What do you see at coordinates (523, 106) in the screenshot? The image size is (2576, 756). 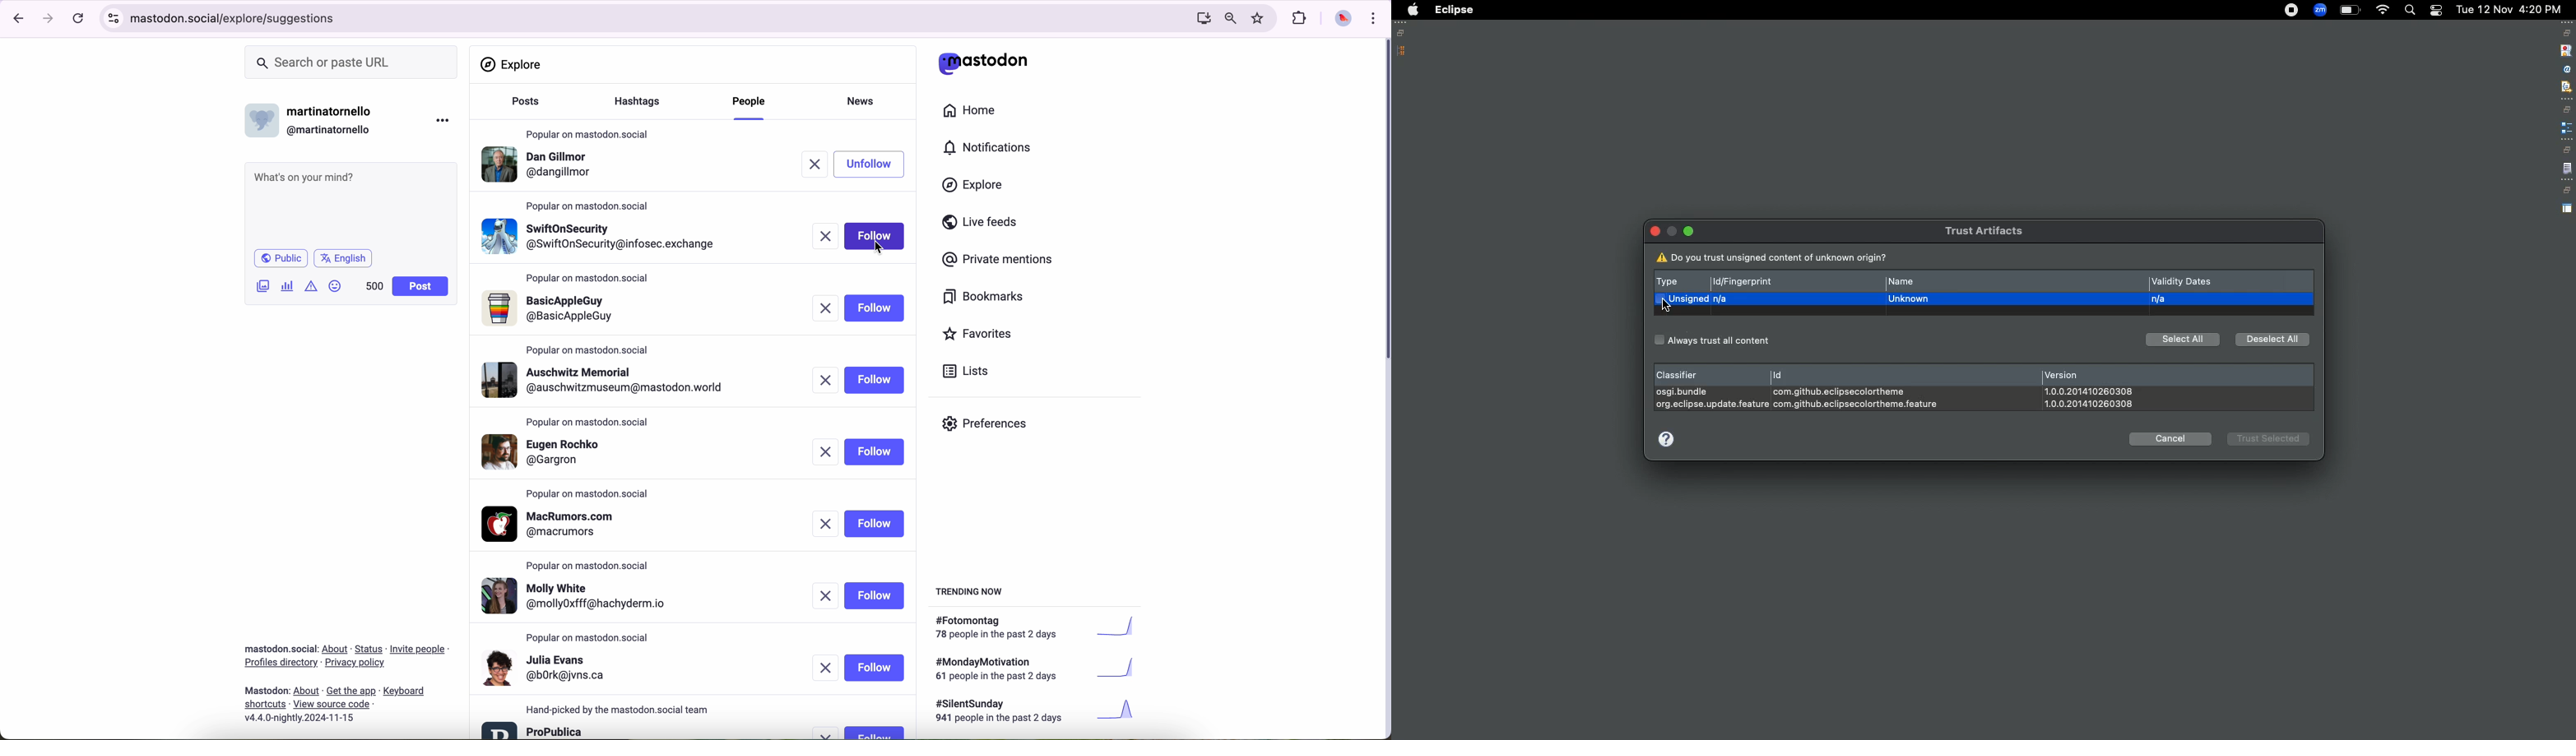 I see `posts` at bounding box center [523, 106].